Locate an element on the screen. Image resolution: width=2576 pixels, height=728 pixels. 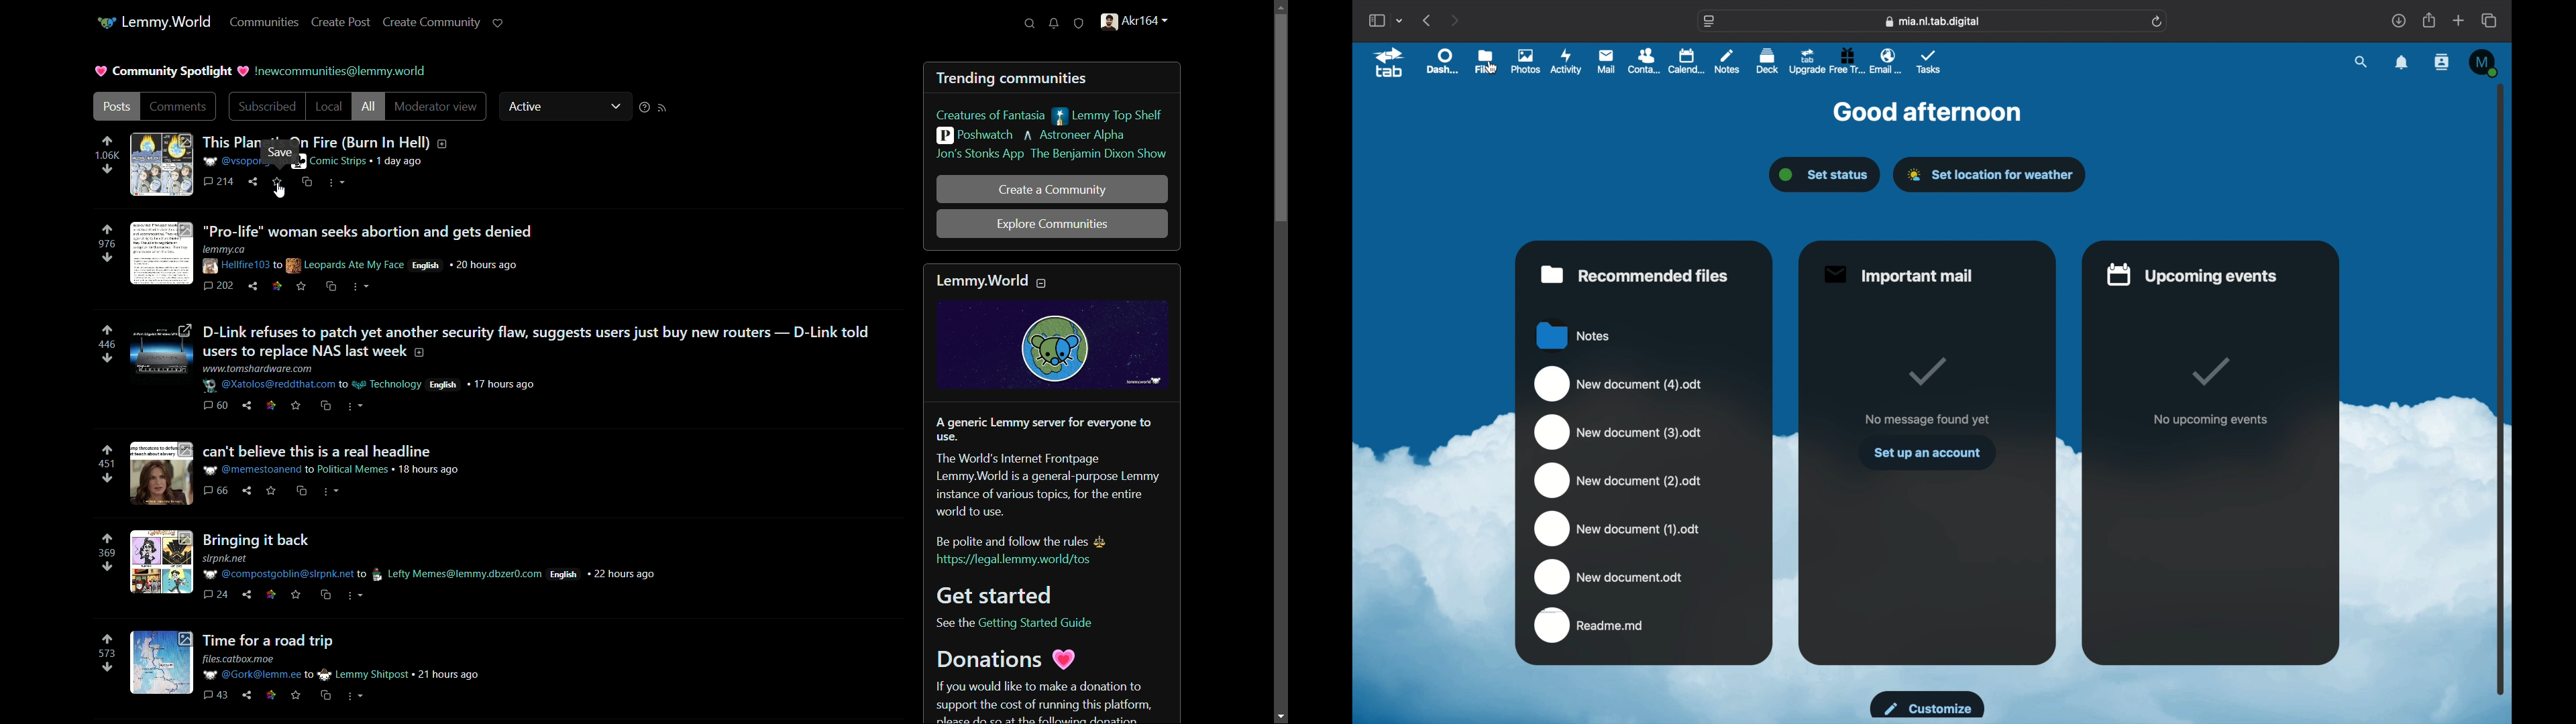
comments is located at coordinates (220, 183).